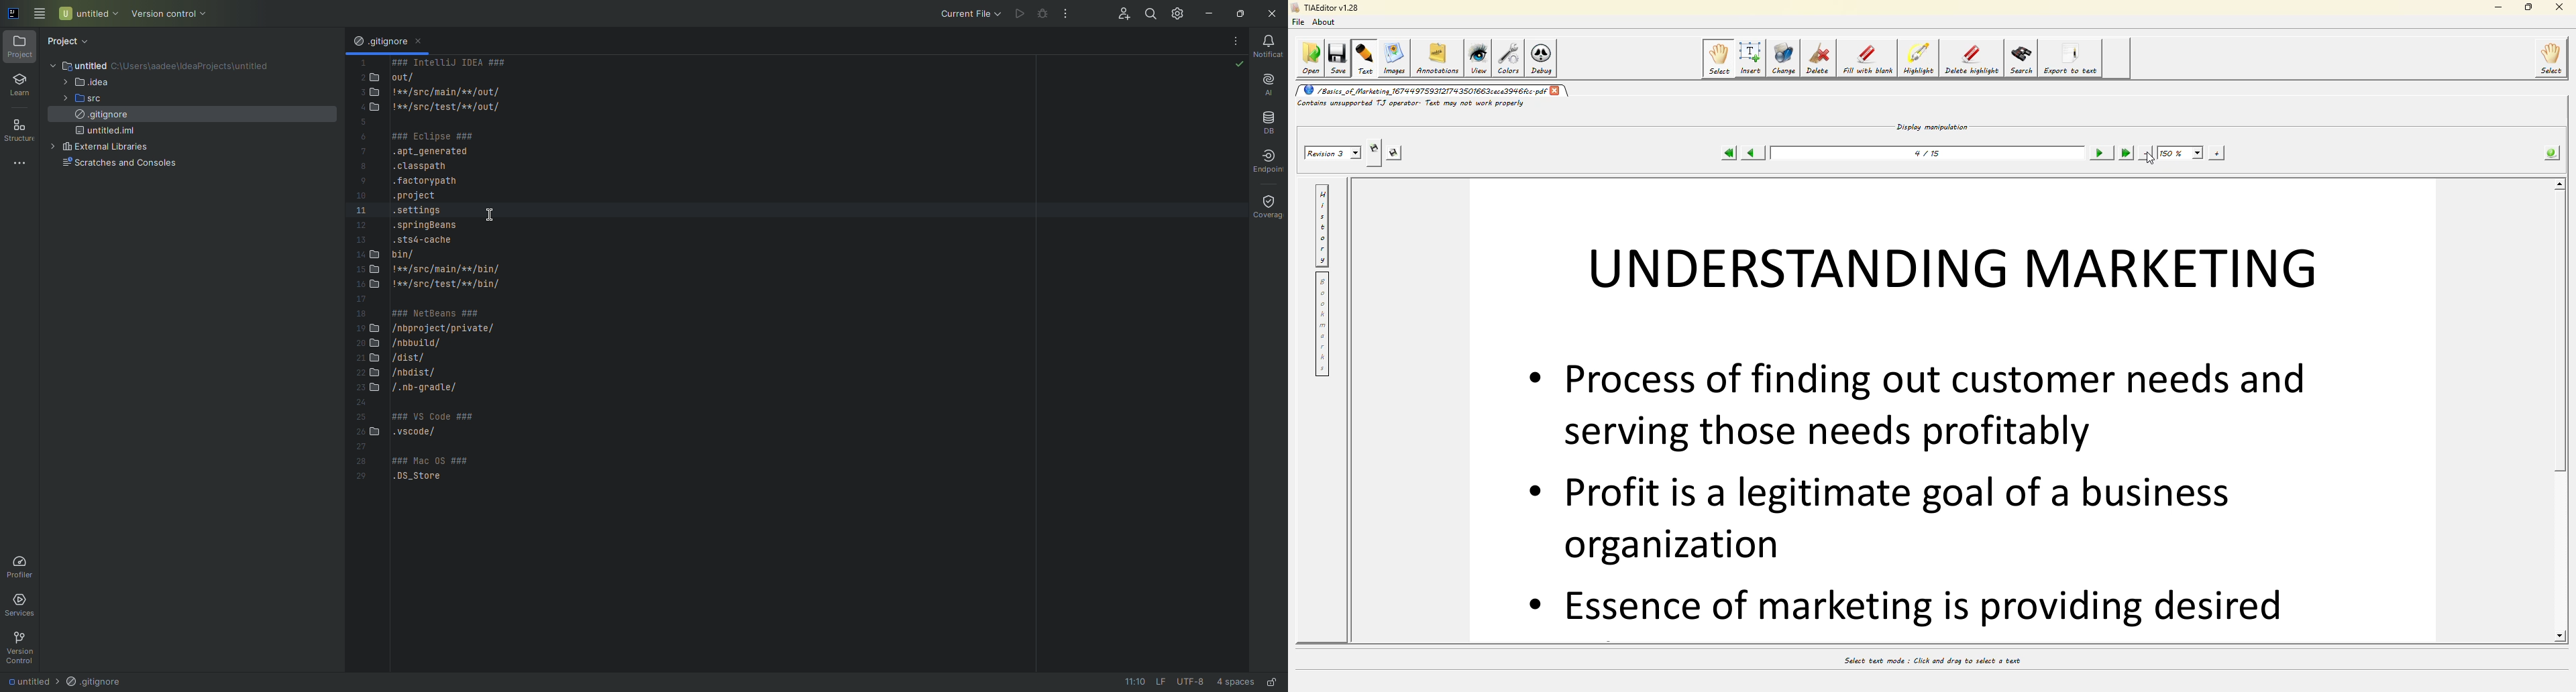 The width and height of the screenshot is (2576, 700). I want to click on Version Control, so click(21, 646).